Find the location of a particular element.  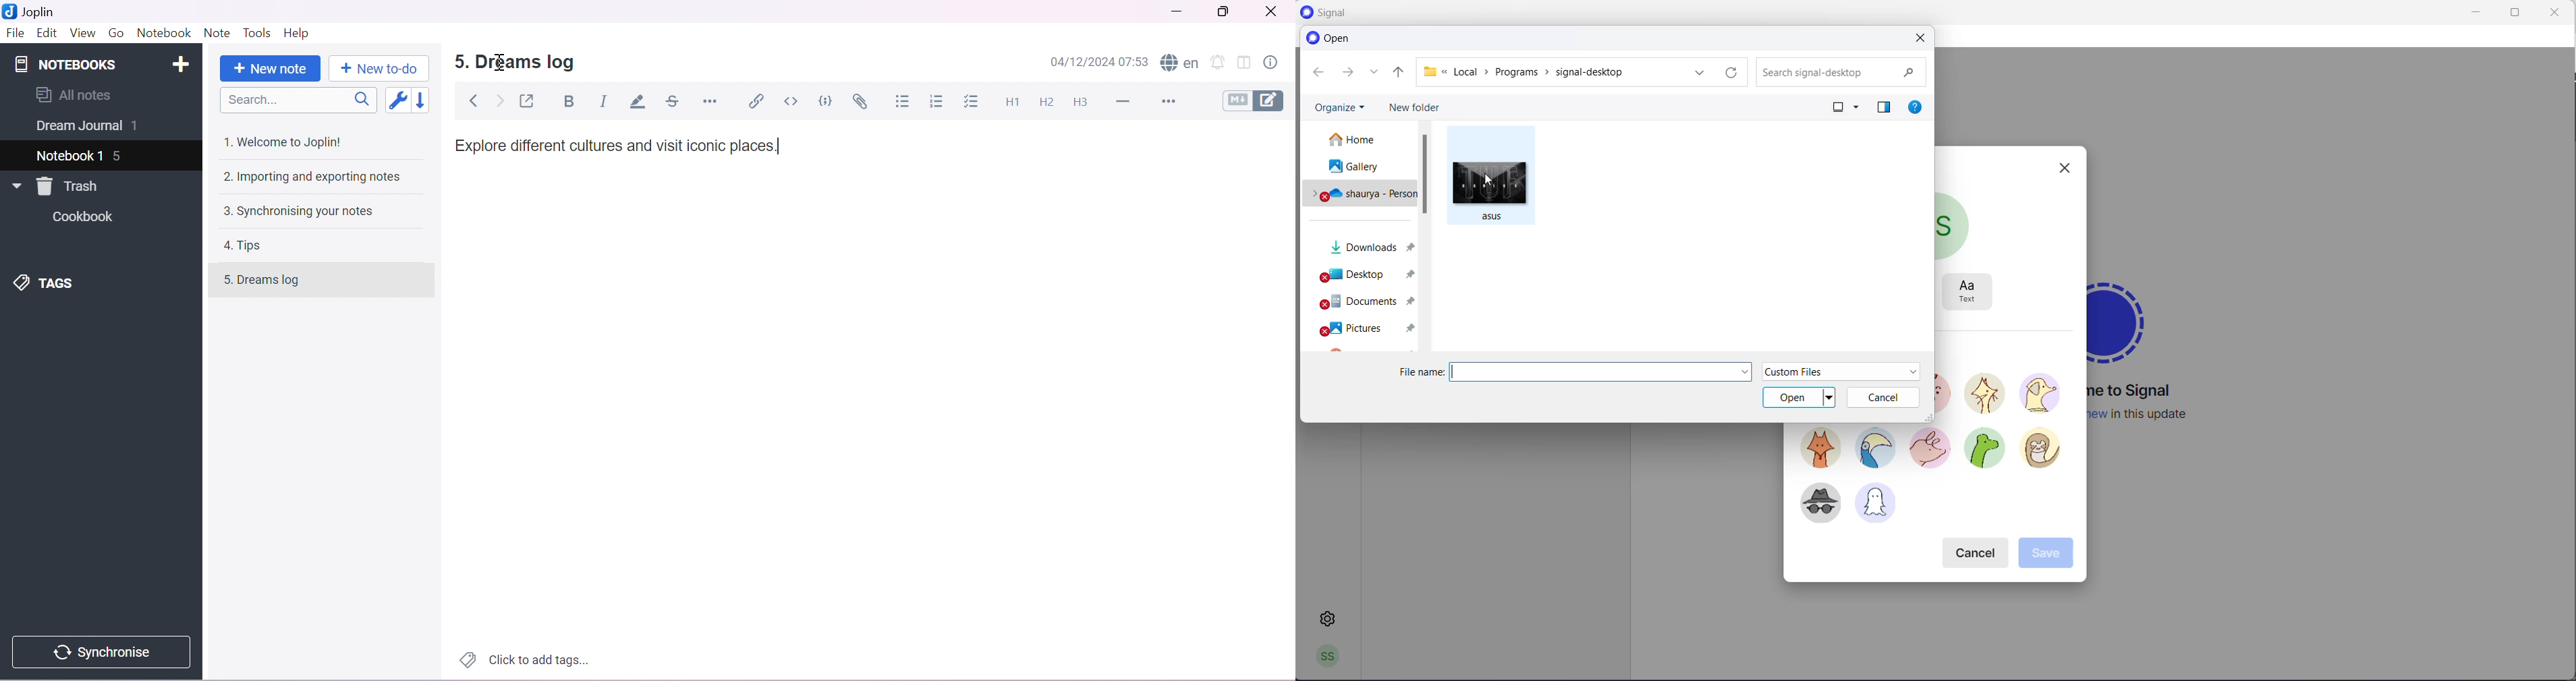

Inline code is located at coordinates (792, 101).